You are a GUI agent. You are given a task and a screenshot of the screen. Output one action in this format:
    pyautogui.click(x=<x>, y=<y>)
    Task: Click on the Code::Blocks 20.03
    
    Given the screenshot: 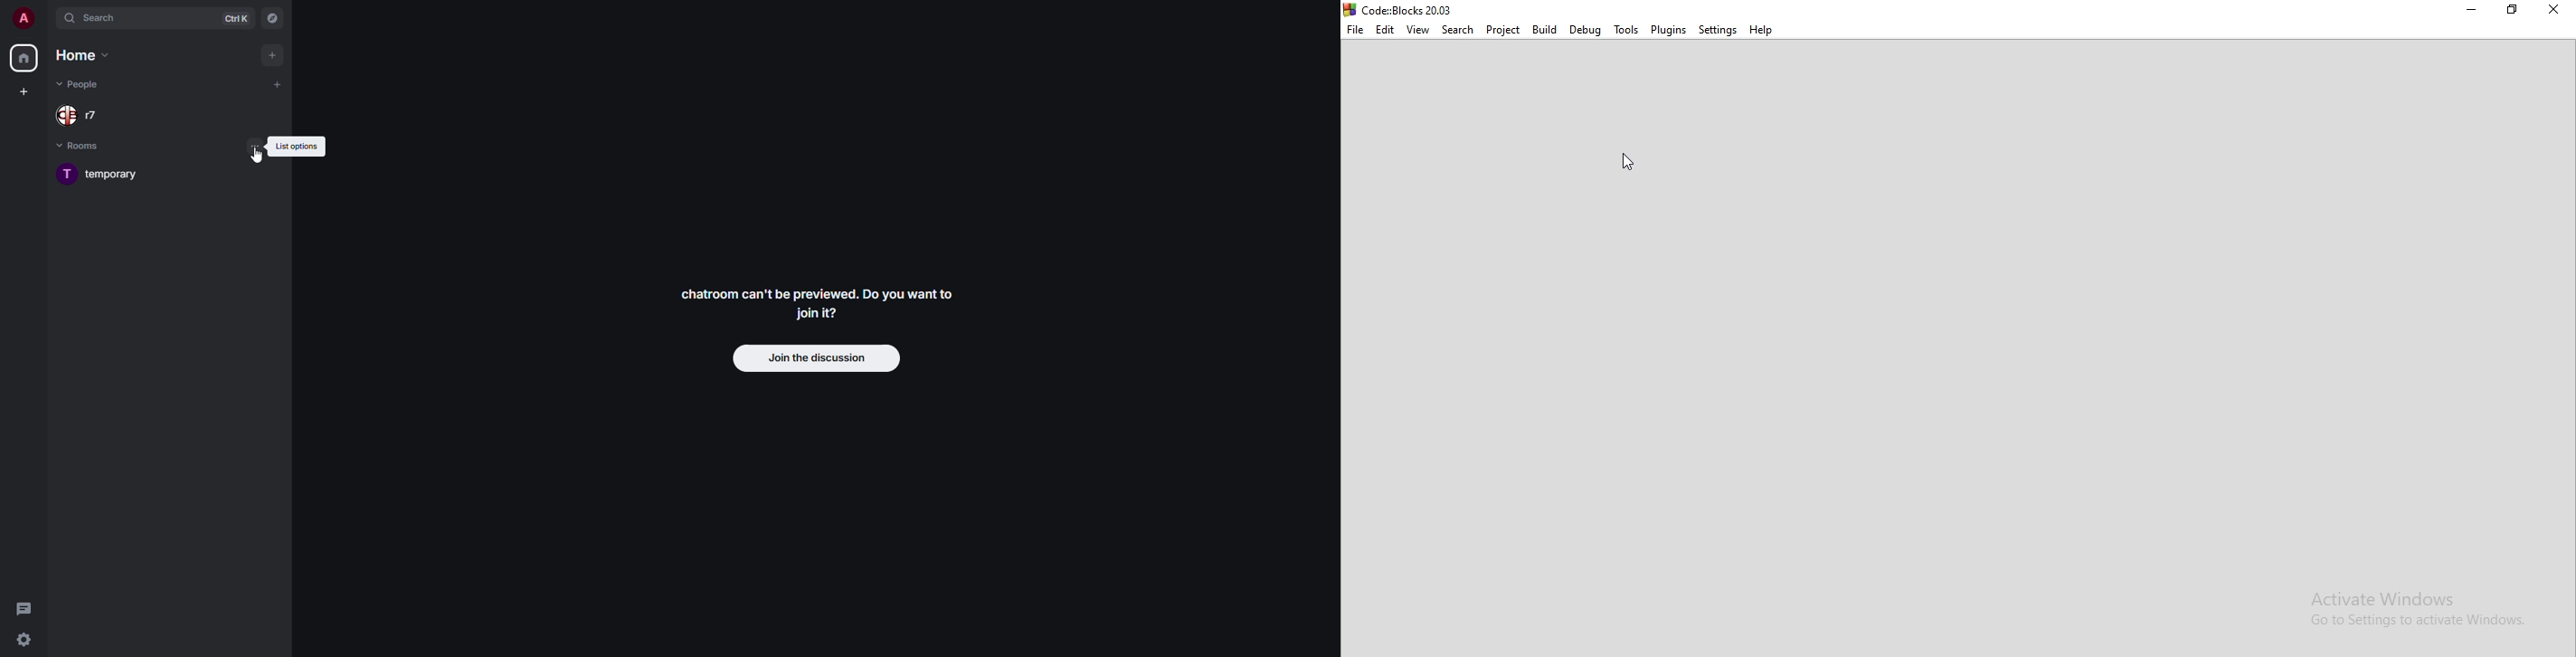 What is the action you would take?
    pyautogui.click(x=1426, y=9)
    